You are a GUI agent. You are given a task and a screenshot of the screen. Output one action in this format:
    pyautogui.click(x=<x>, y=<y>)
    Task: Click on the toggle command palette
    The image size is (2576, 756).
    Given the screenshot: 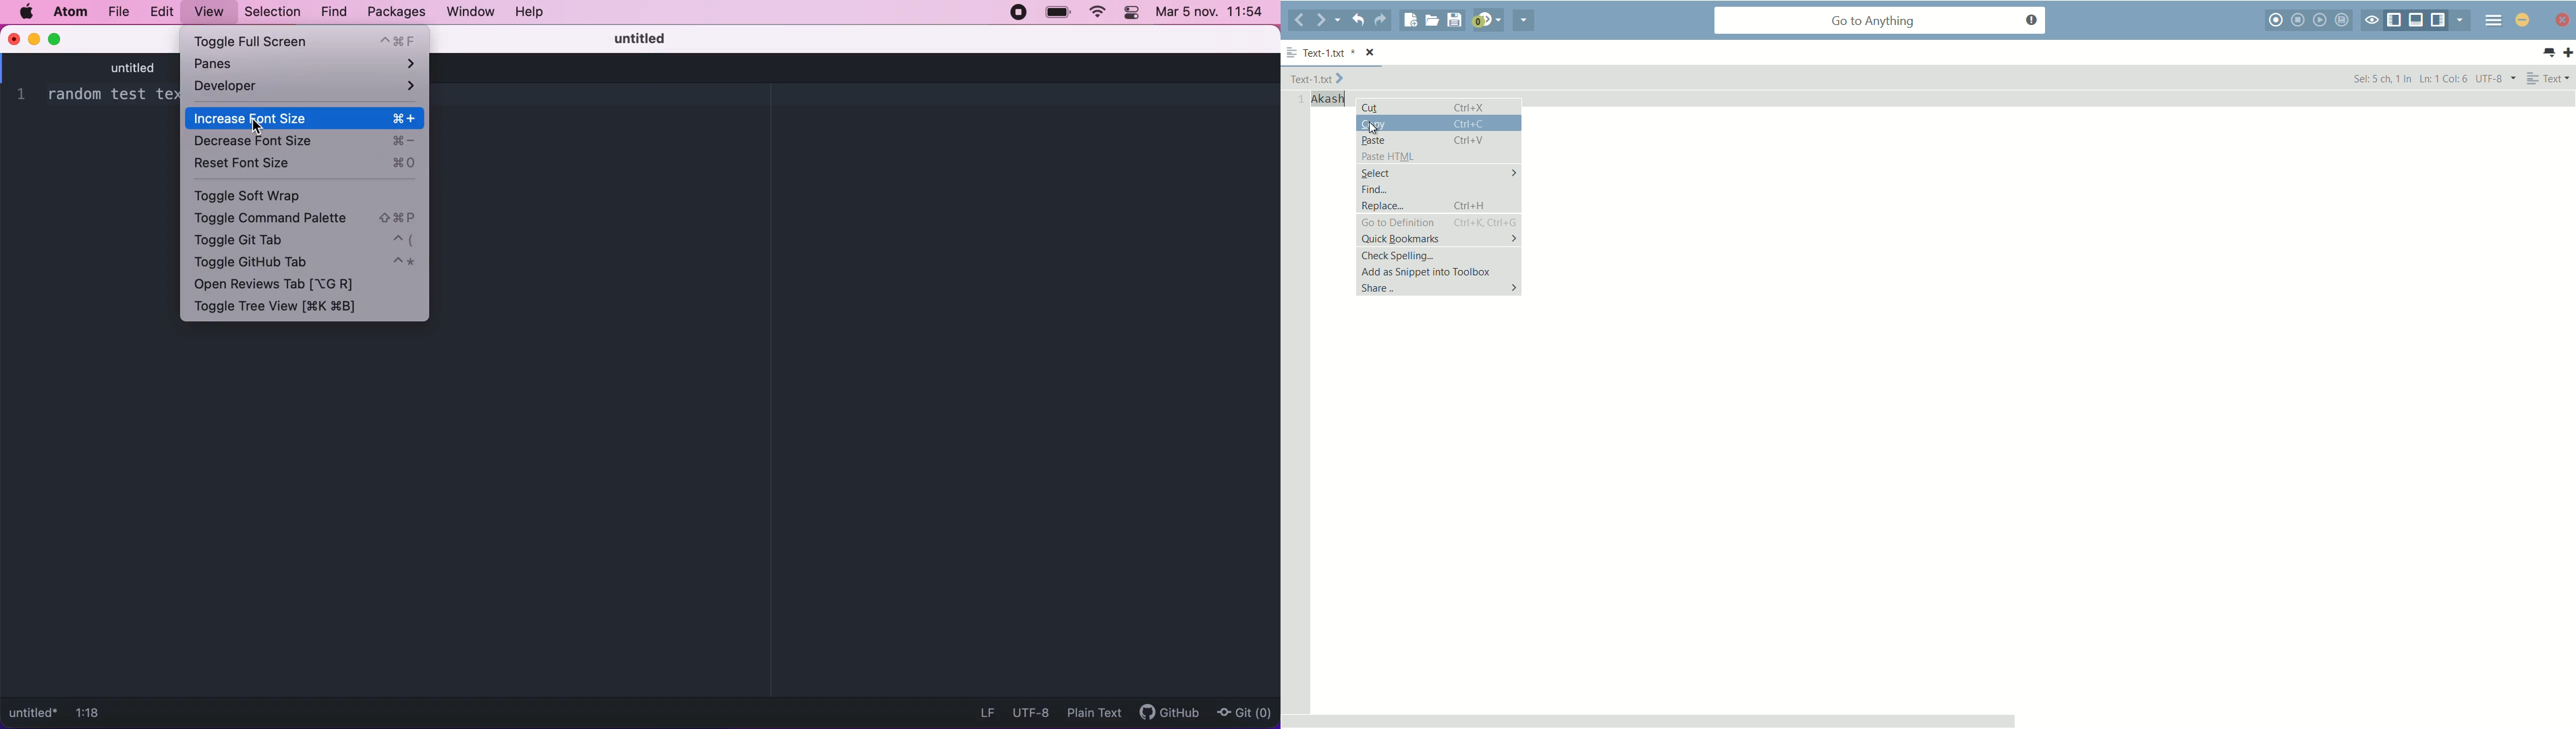 What is the action you would take?
    pyautogui.click(x=307, y=219)
    